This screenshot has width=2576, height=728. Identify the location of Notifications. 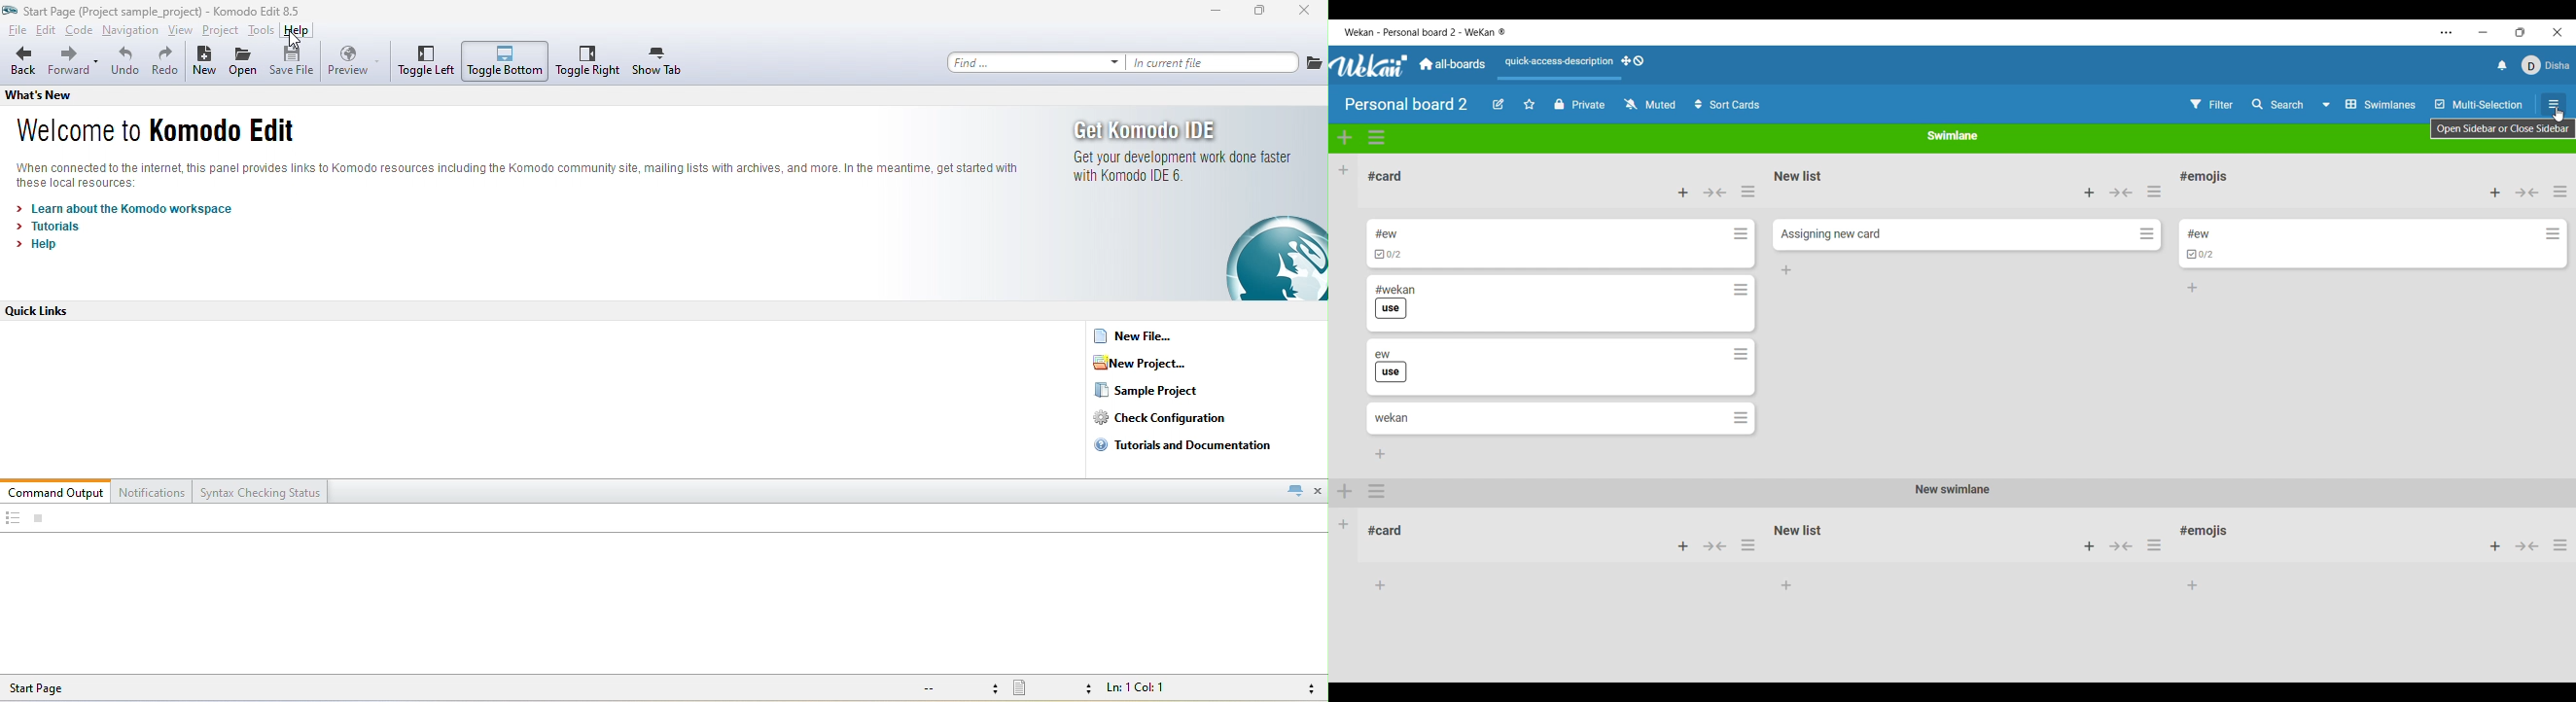
(2503, 65).